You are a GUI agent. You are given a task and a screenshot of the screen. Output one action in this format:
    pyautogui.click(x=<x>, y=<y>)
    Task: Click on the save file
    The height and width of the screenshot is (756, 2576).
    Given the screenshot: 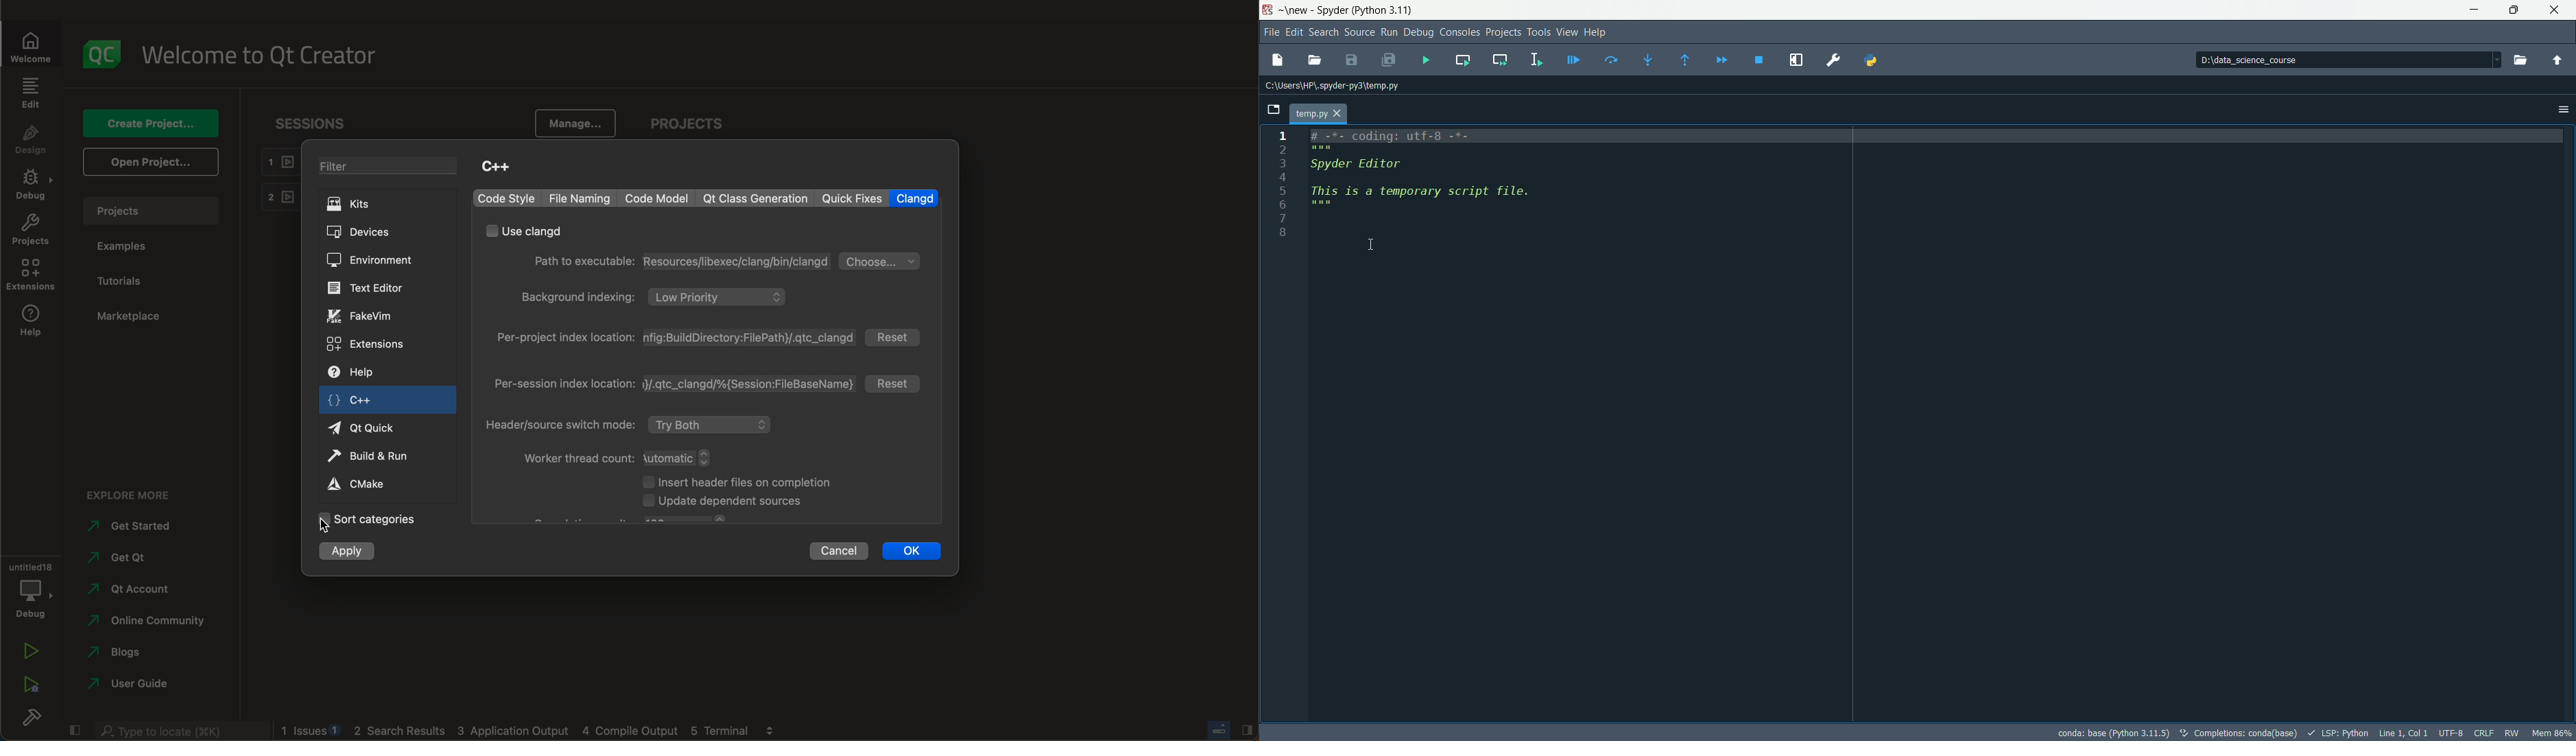 What is the action you would take?
    pyautogui.click(x=1351, y=60)
    